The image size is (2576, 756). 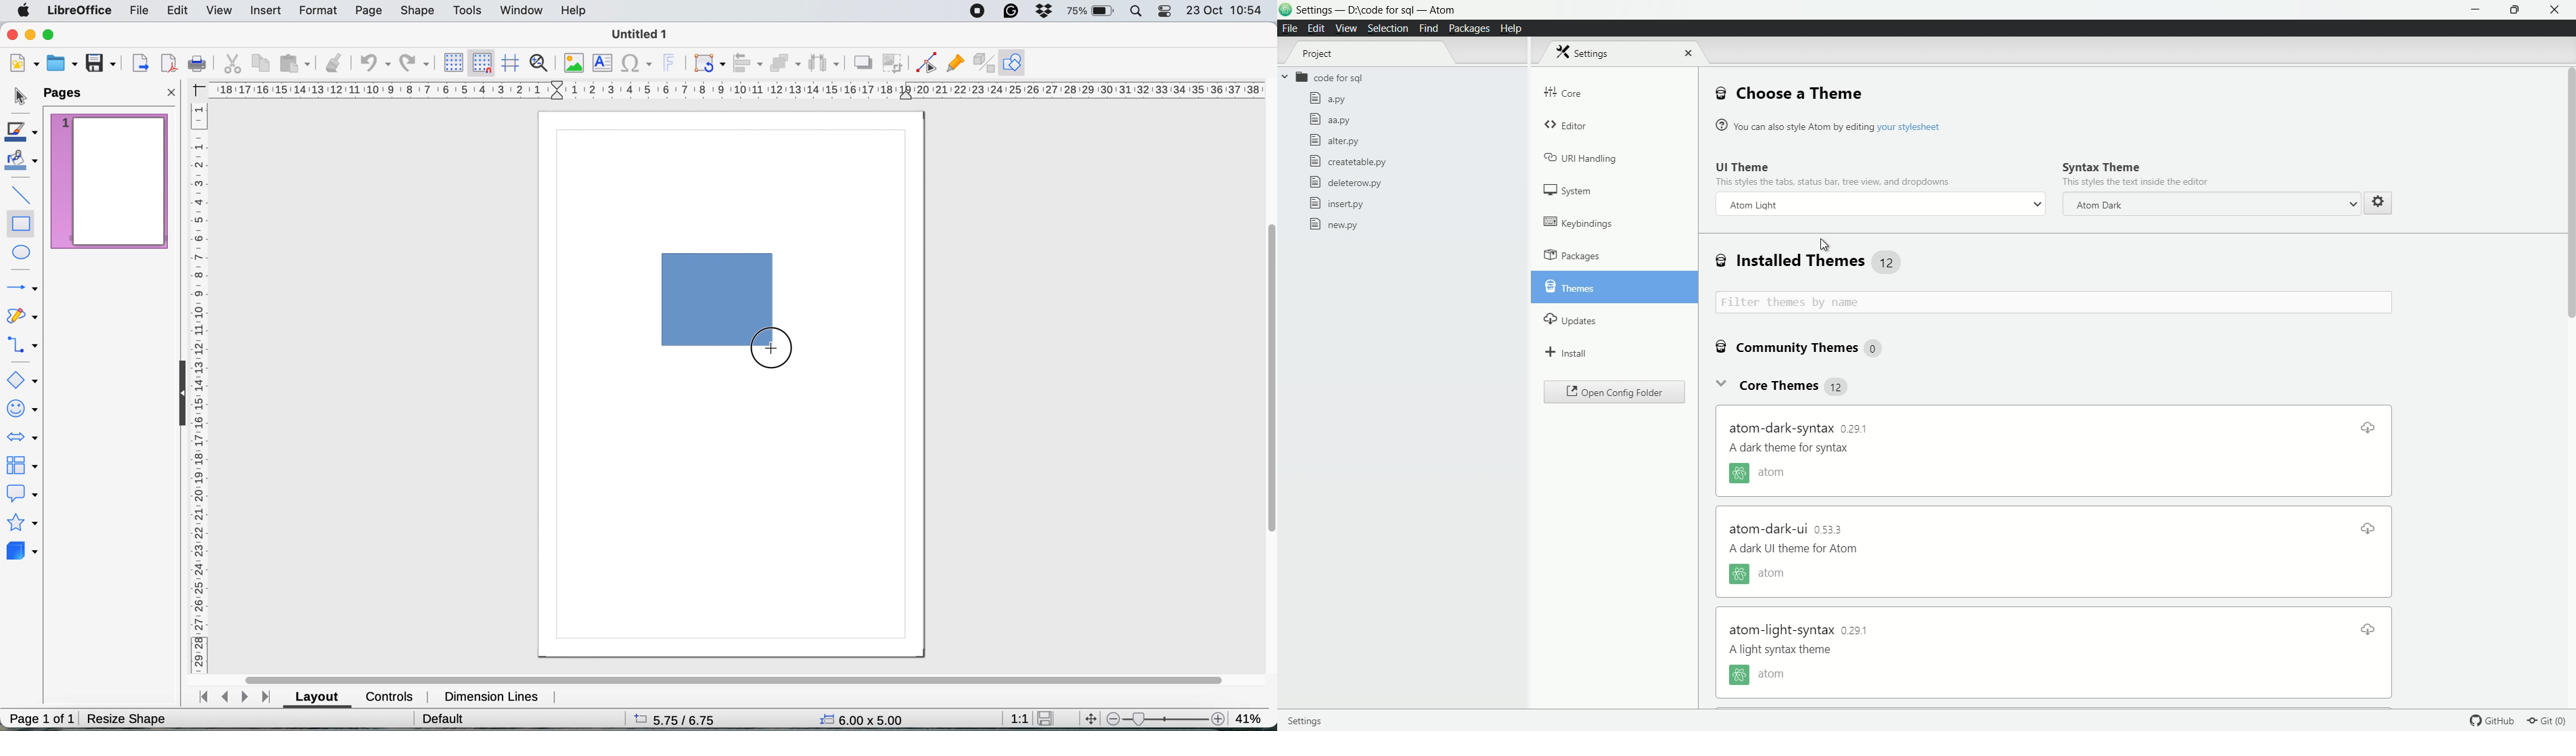 What do you see at coordinates (1824, 215) in the screenshot?
I see `cursor` at bounding box center [1824, 215].